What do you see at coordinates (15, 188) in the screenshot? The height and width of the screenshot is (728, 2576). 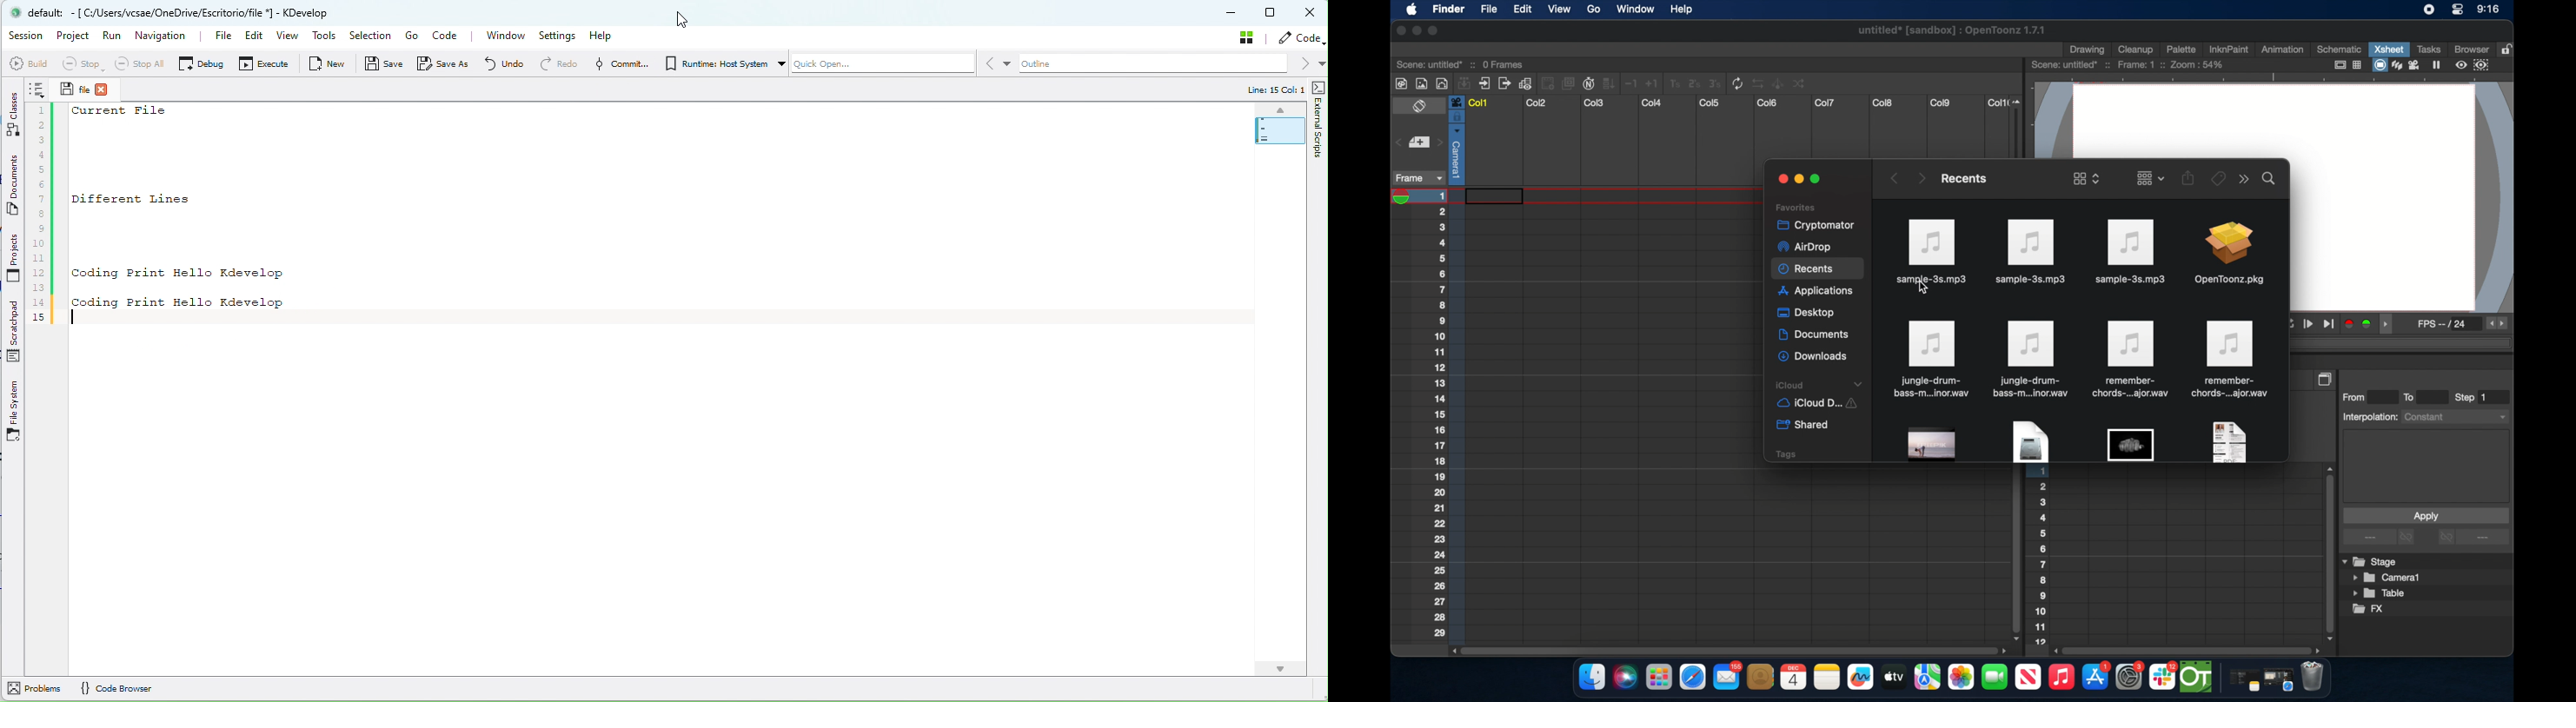 I see `Documents` at bounding box center [15, 188].